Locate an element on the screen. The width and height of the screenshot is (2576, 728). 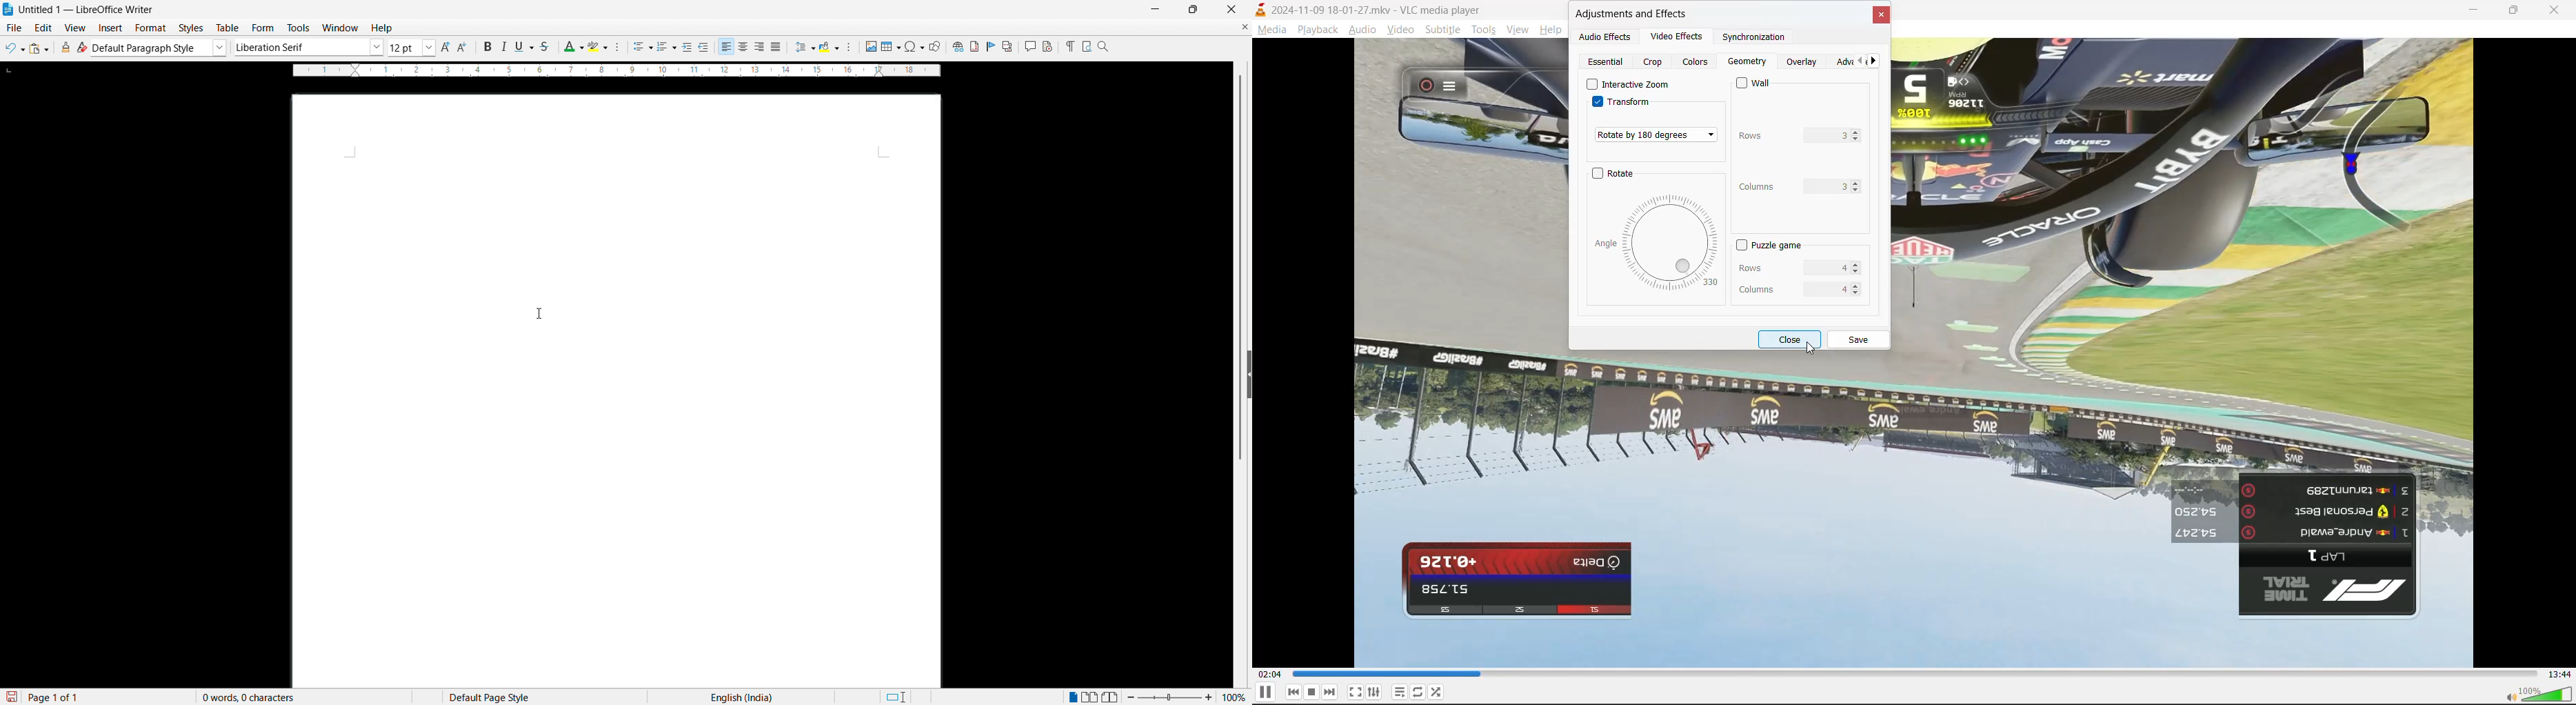
Paste  is located at coordinates (39, 48).